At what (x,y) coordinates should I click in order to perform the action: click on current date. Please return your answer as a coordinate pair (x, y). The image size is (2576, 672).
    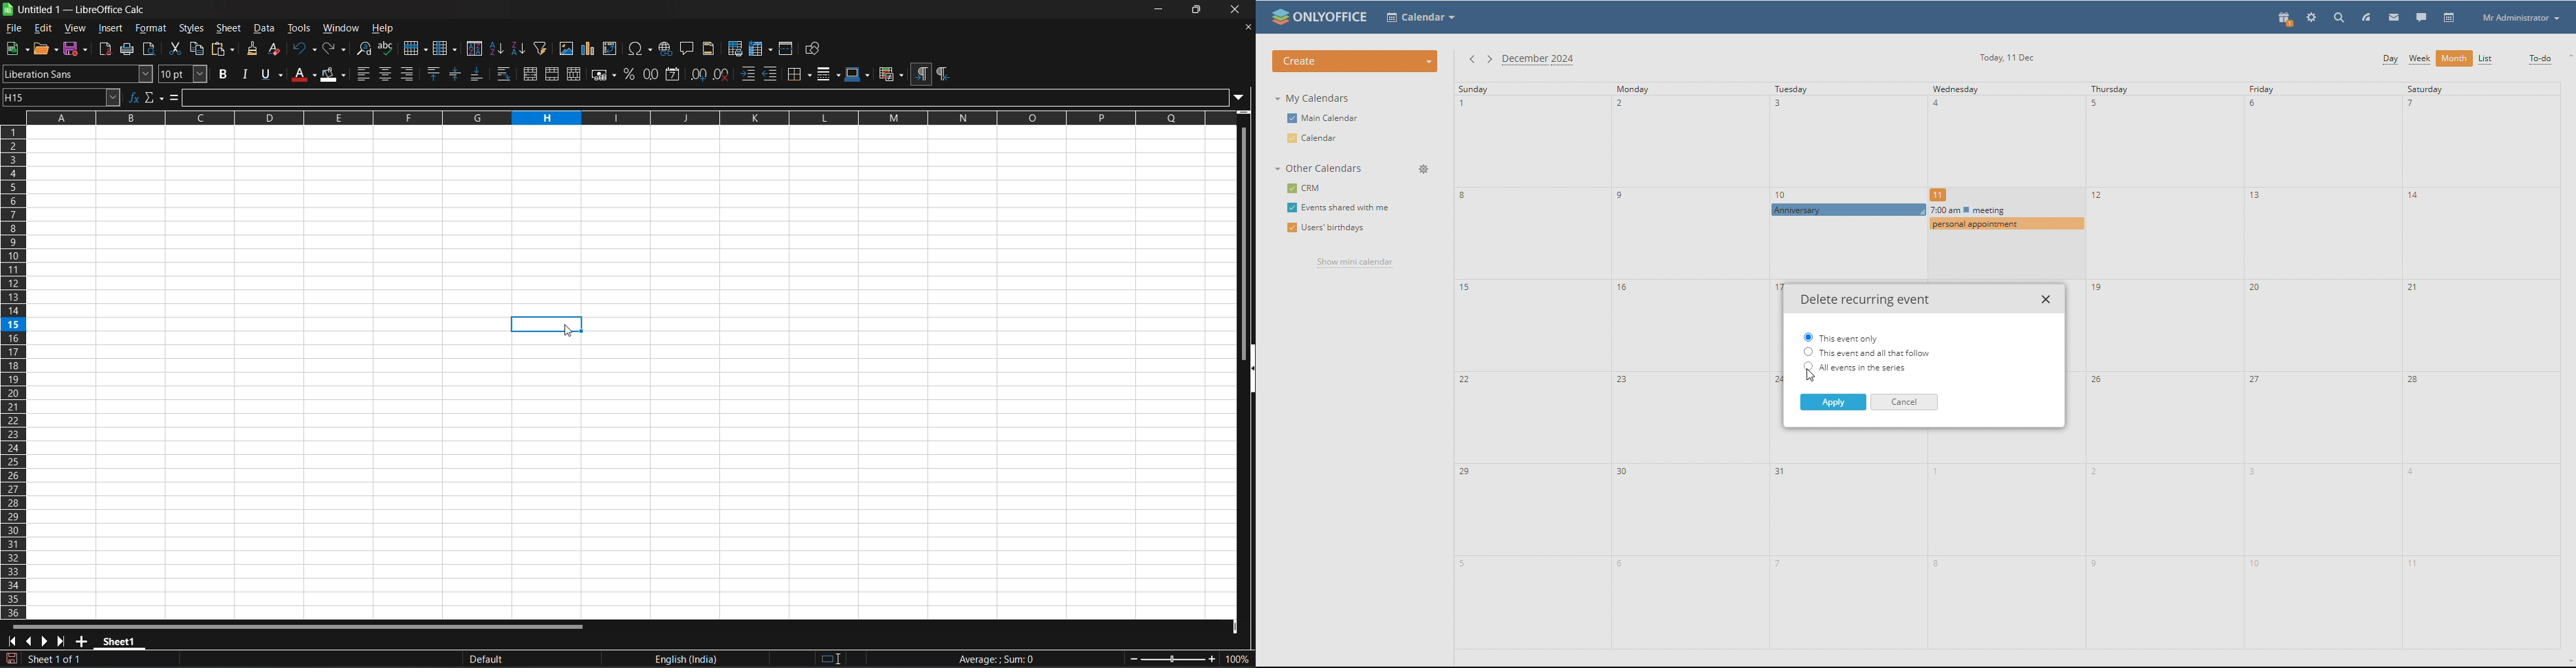
    Looking at the image, I should click on (2006, 58).